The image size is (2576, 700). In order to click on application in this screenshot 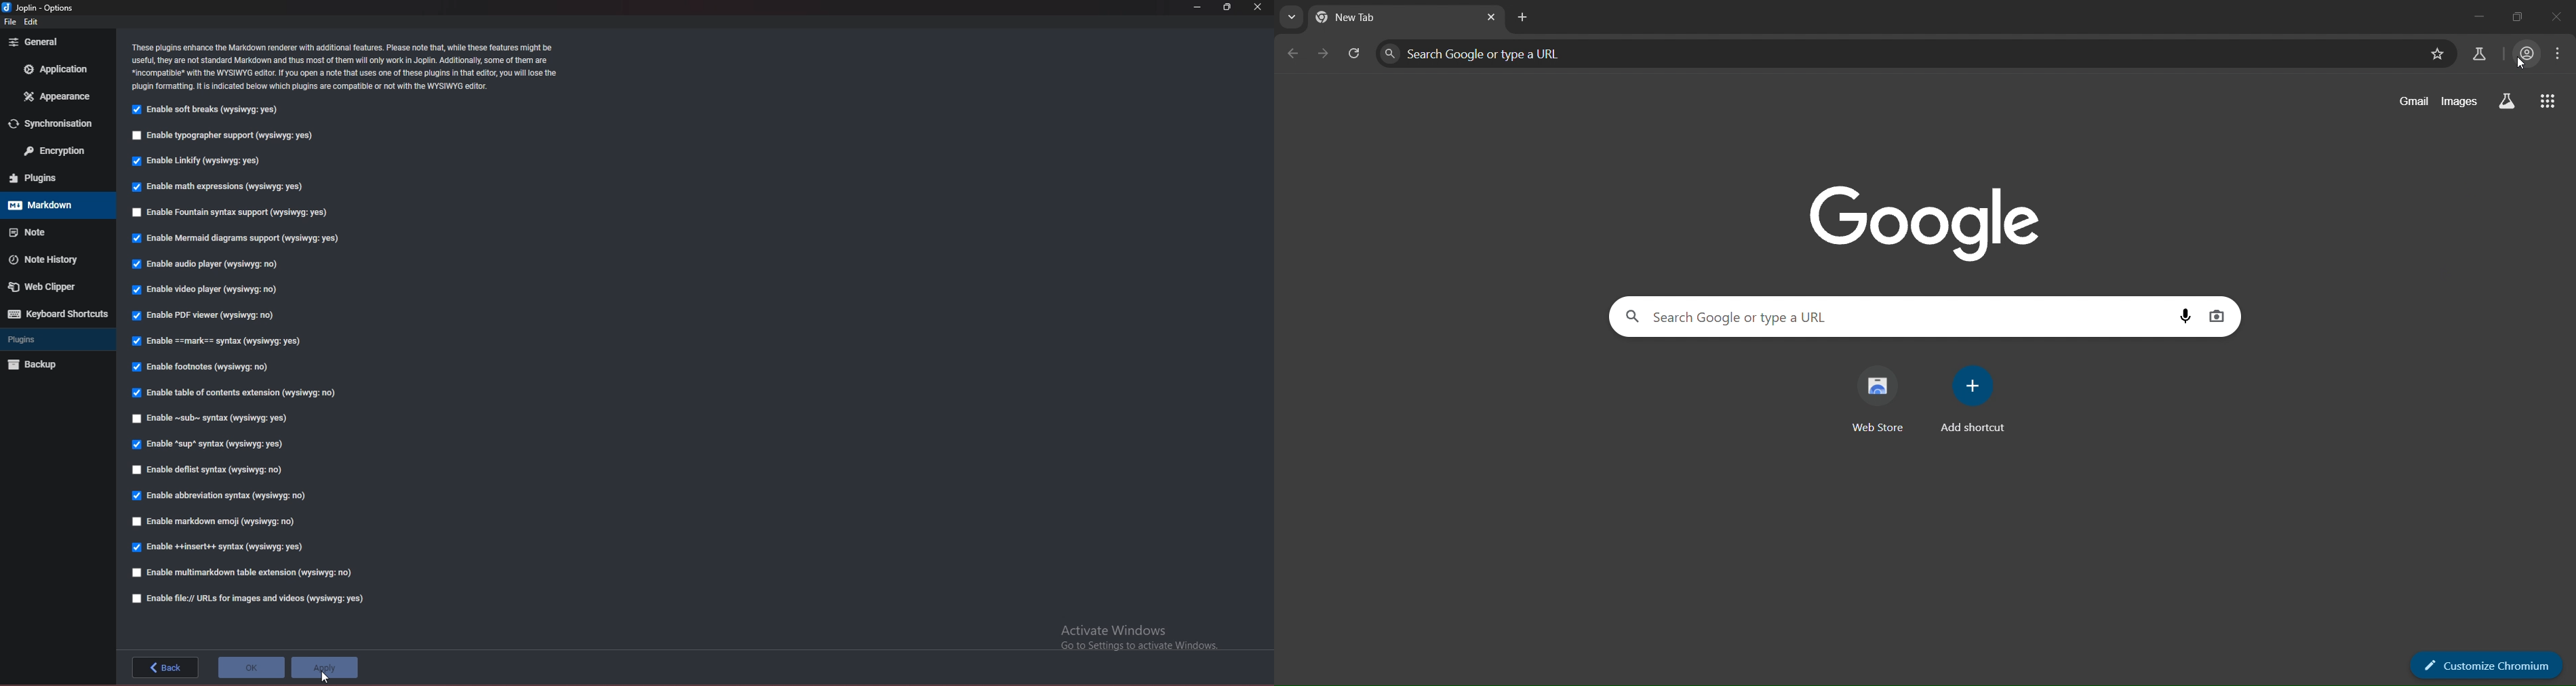, I will do `click(57, 69)`.